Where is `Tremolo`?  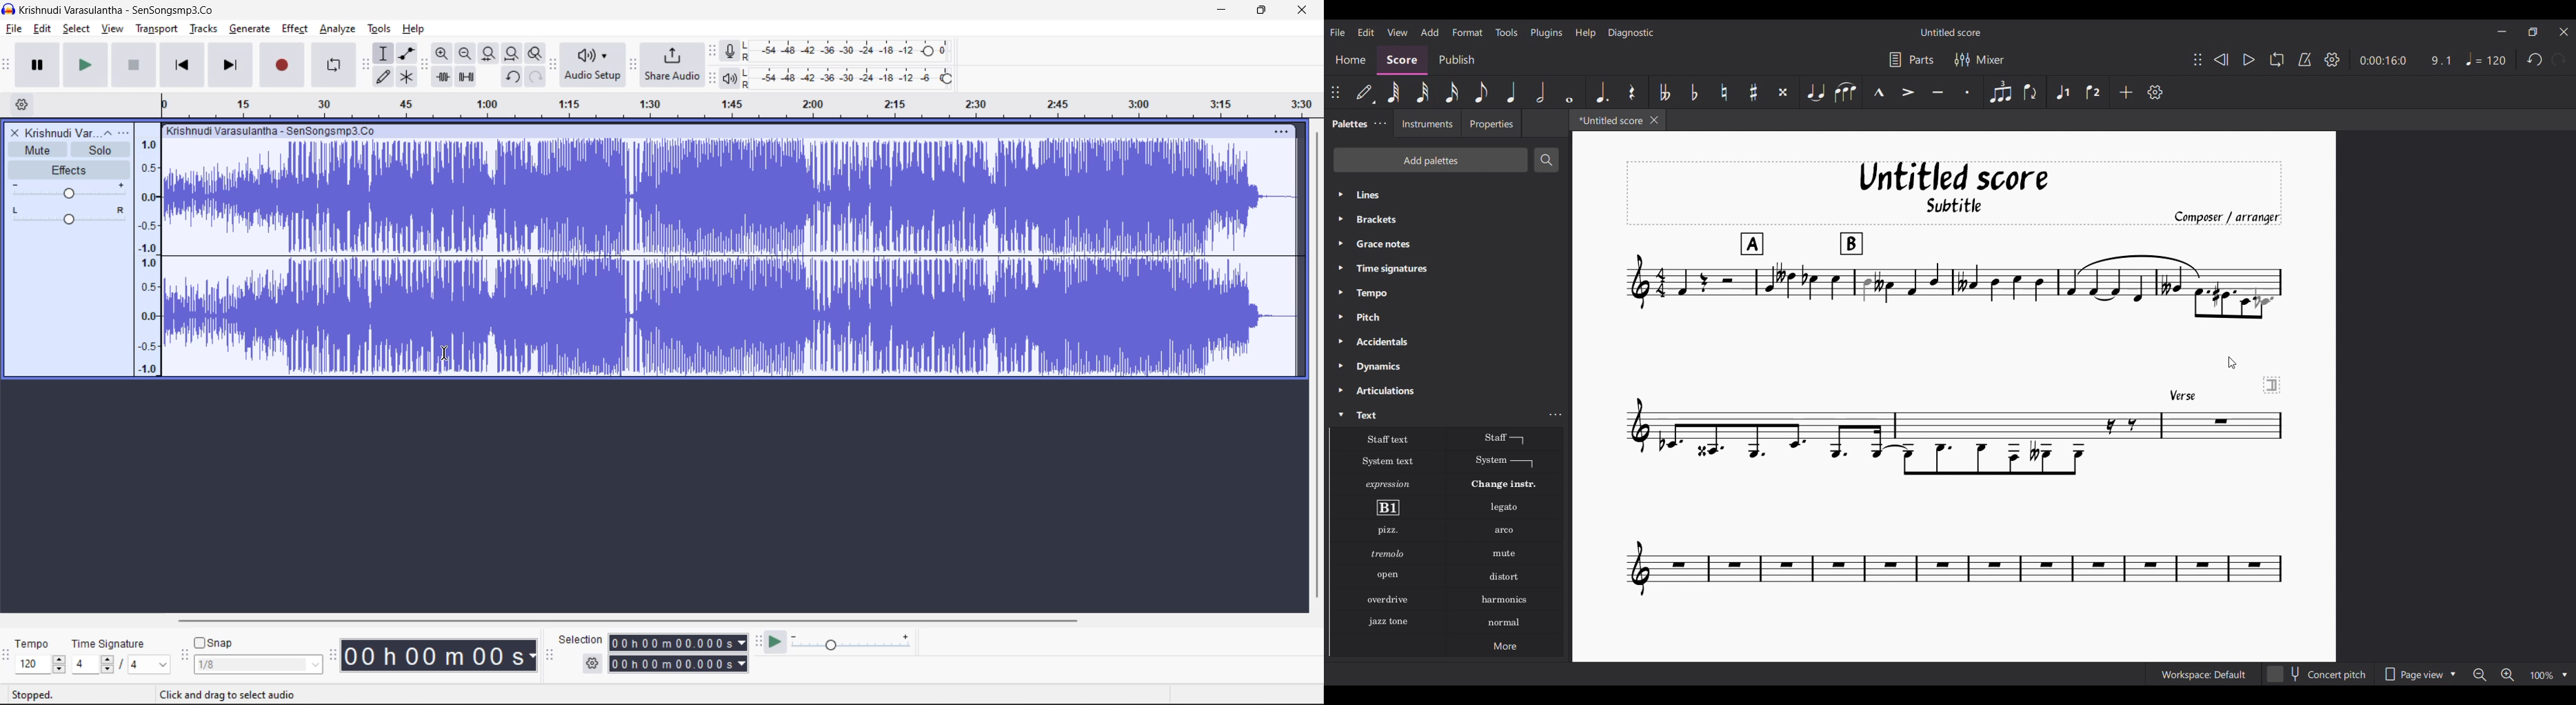 Tremolo is located at coordinates (1388, 553).